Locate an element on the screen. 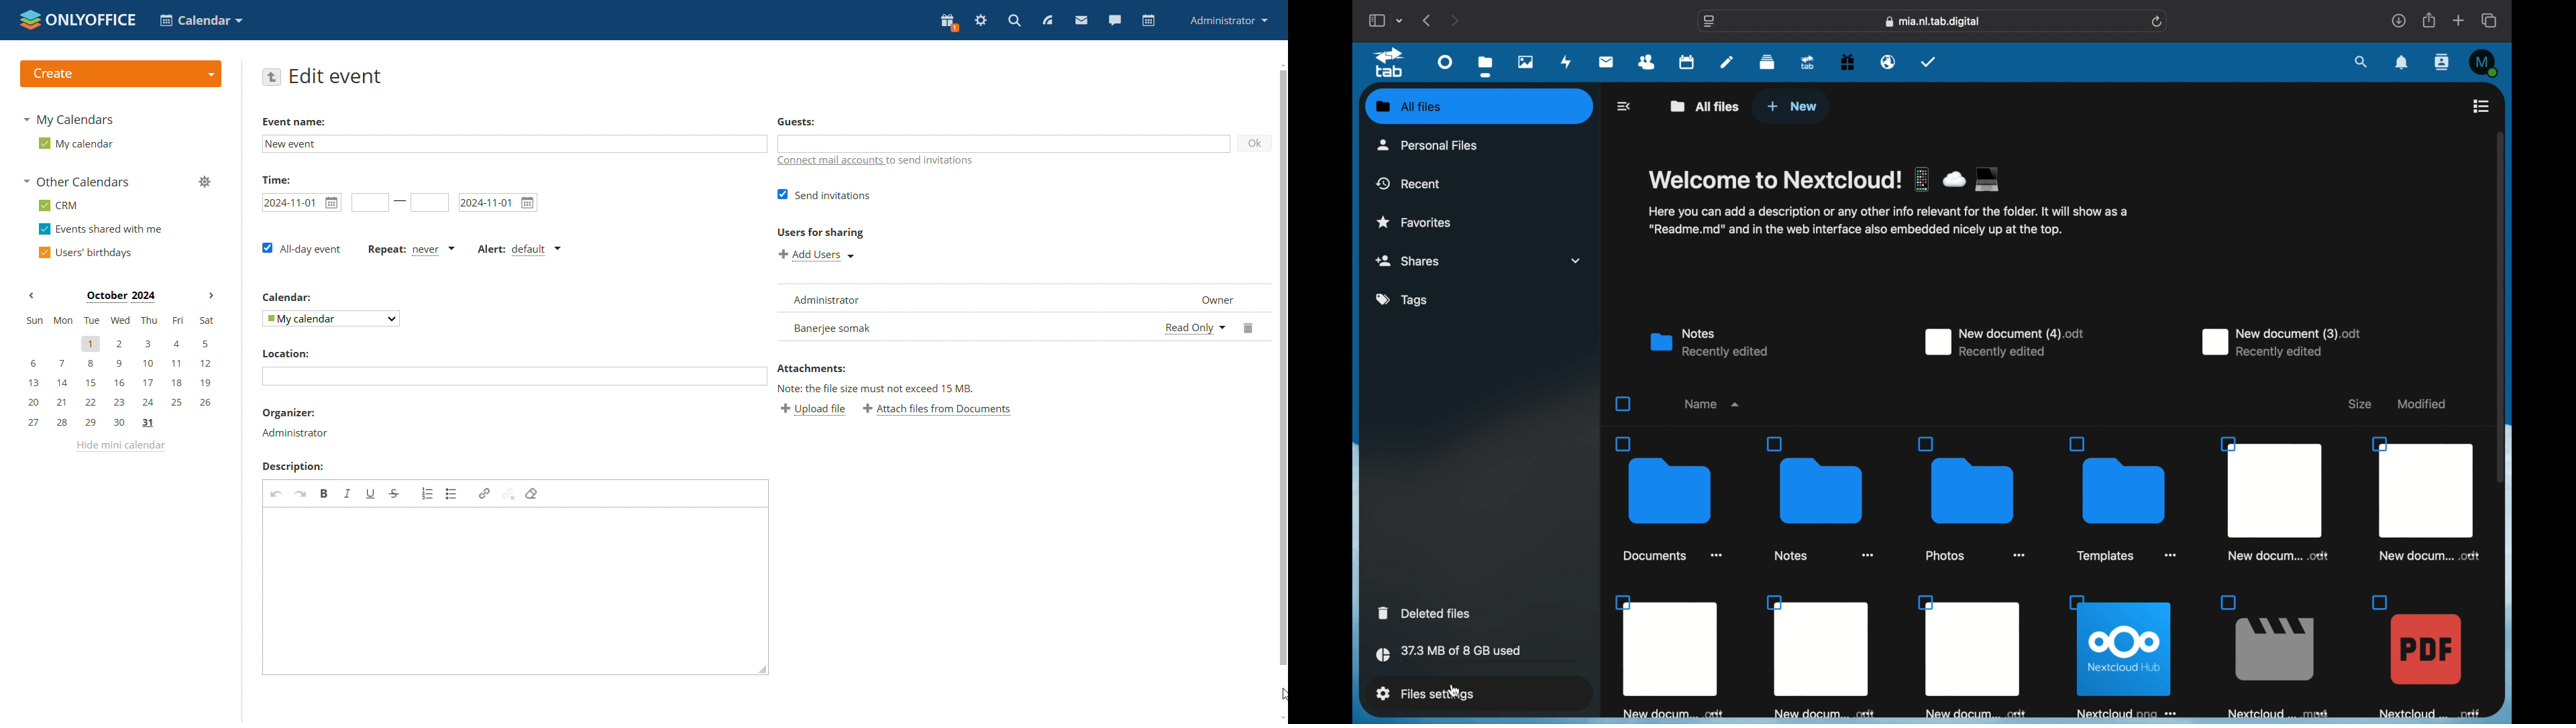 This screenshot has height=728, width=2576. free trial is located at coordinates (1847, 61).